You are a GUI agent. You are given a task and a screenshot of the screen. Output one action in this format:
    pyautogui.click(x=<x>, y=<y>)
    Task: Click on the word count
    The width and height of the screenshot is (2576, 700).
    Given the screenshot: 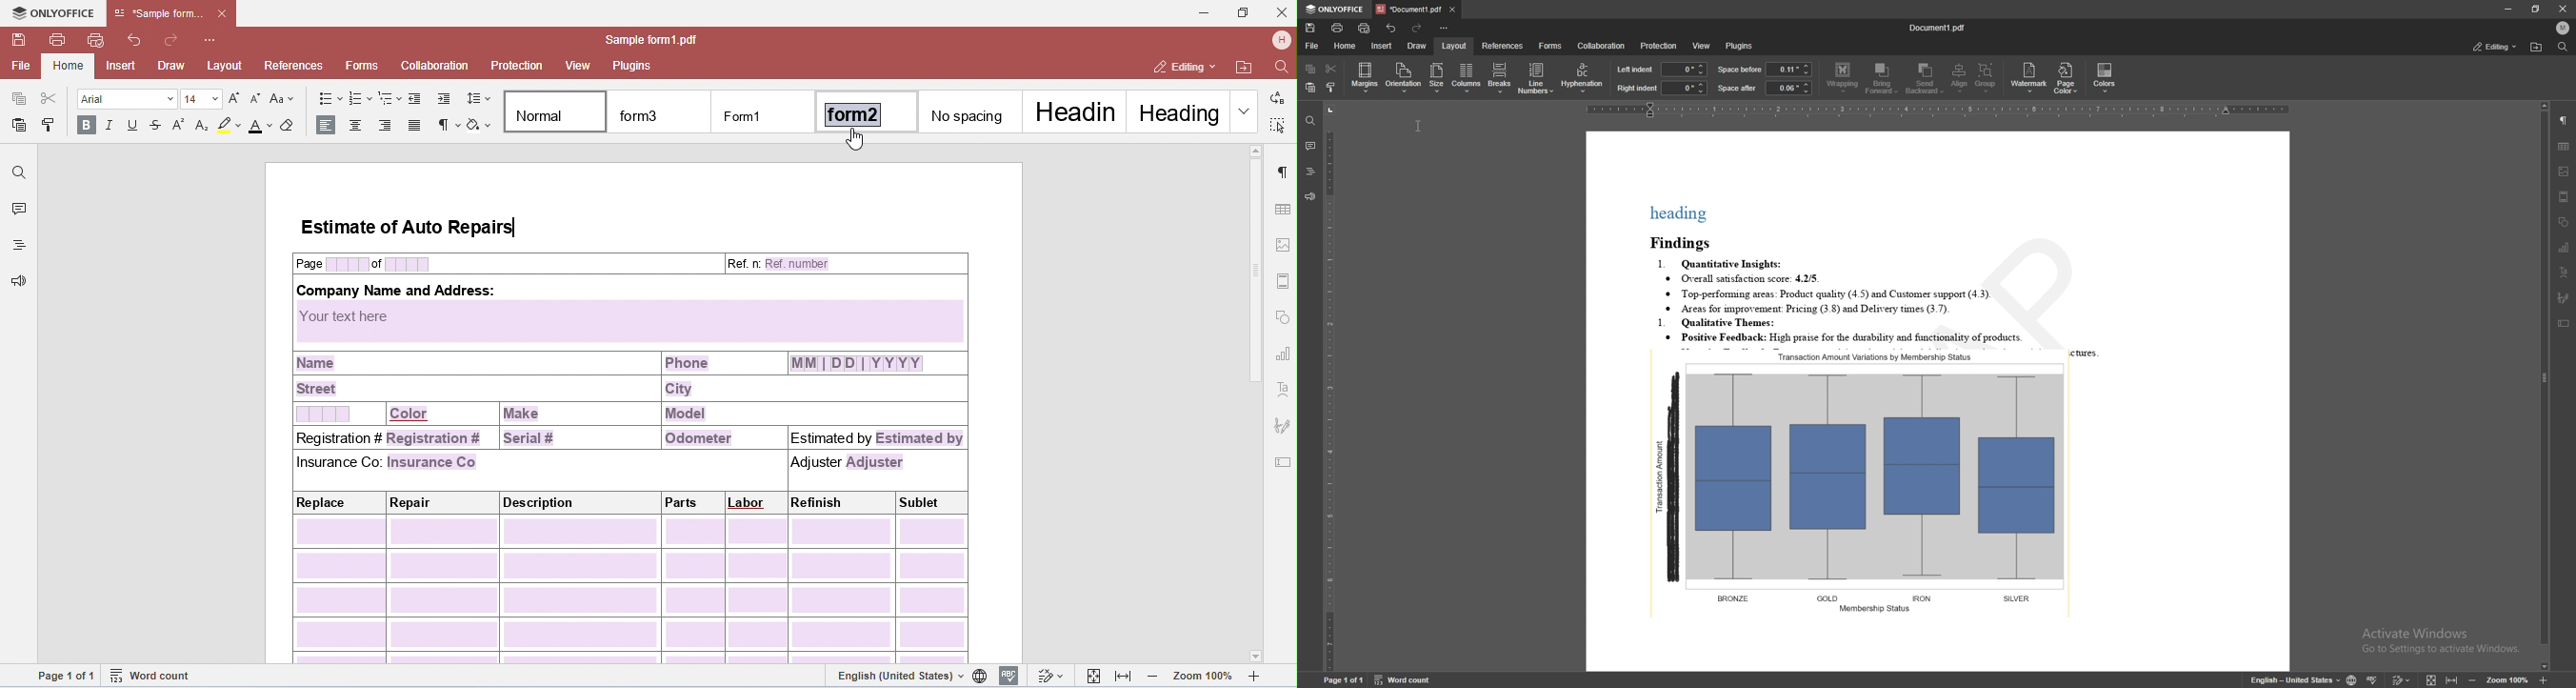 What is the action you would take?
    pyautogui.click(x=1404, y=679)
    